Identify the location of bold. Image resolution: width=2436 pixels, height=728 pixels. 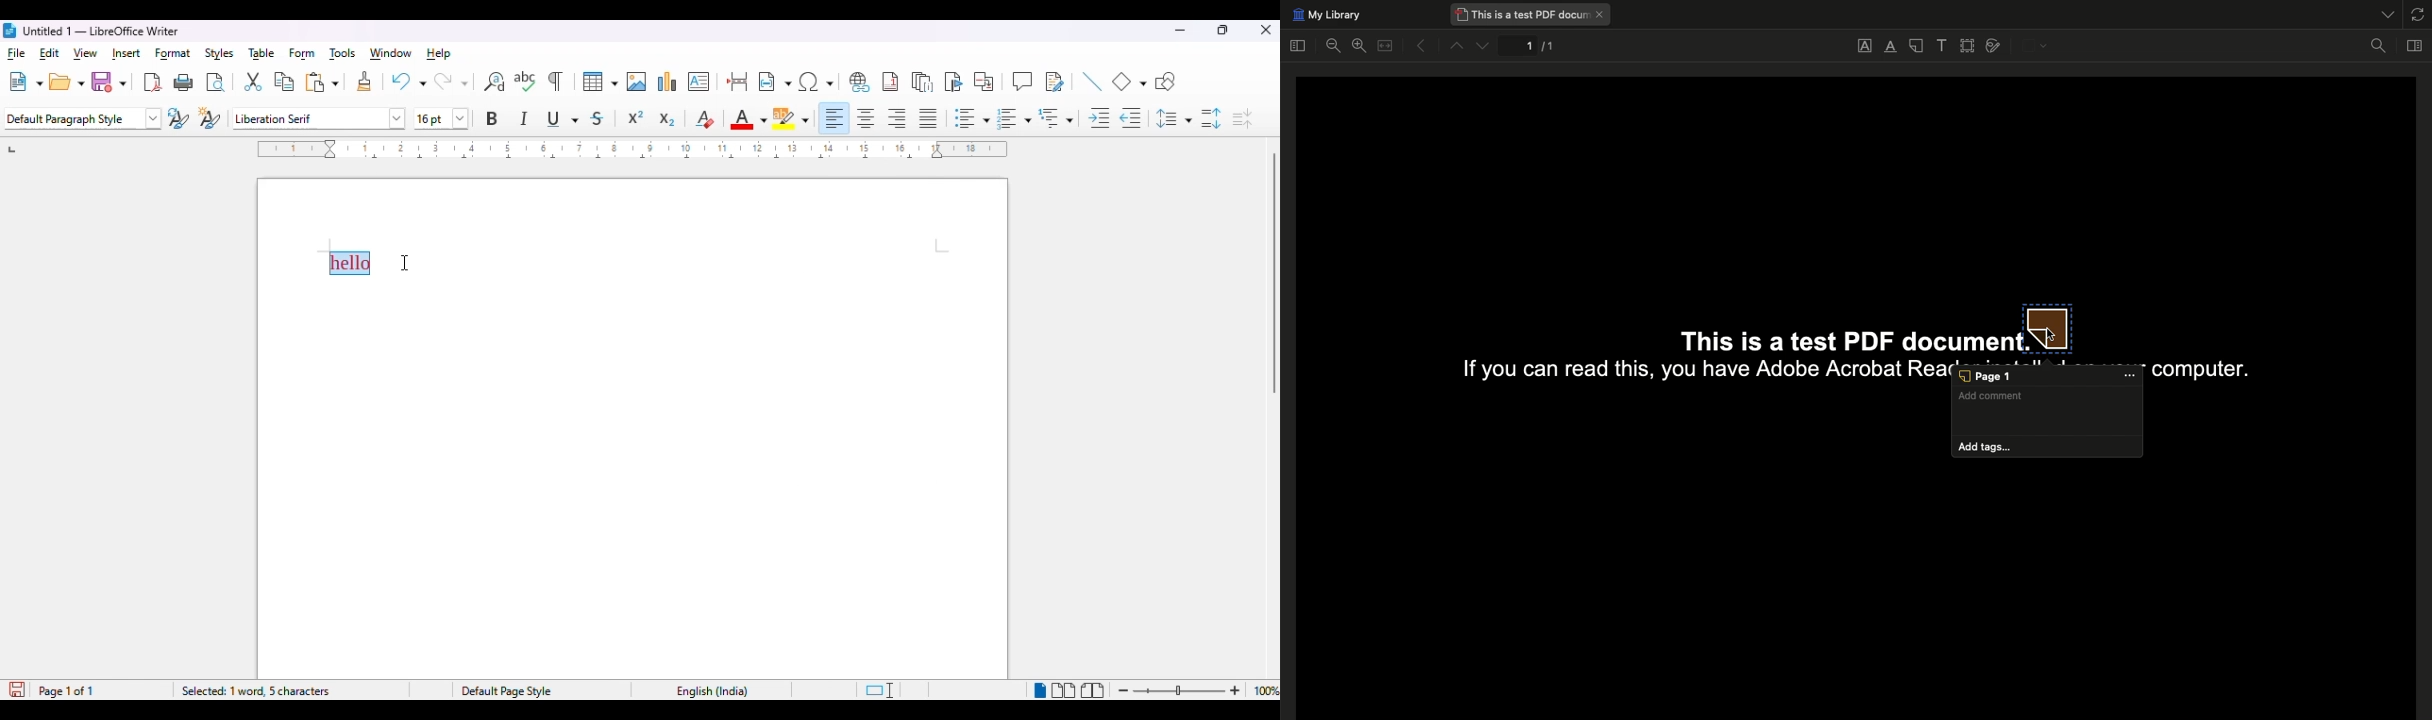
(493, 118).